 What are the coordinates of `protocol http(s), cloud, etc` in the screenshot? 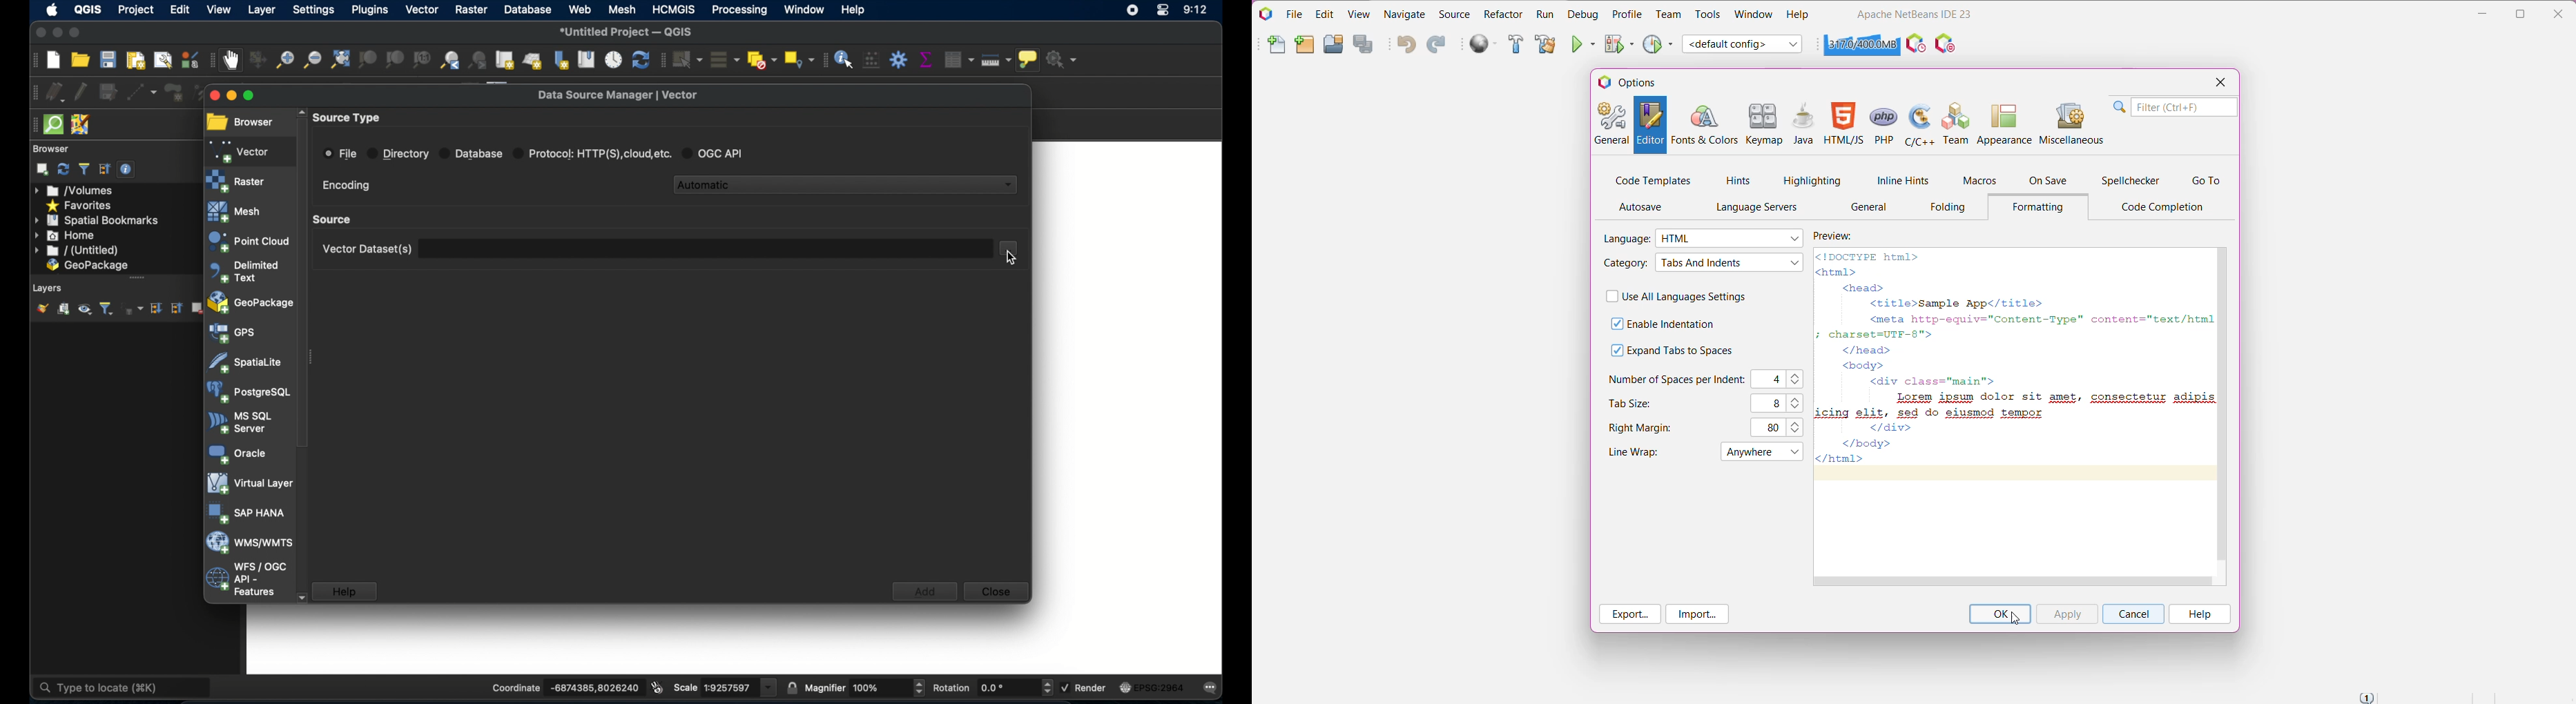 It's located at (593, 152).